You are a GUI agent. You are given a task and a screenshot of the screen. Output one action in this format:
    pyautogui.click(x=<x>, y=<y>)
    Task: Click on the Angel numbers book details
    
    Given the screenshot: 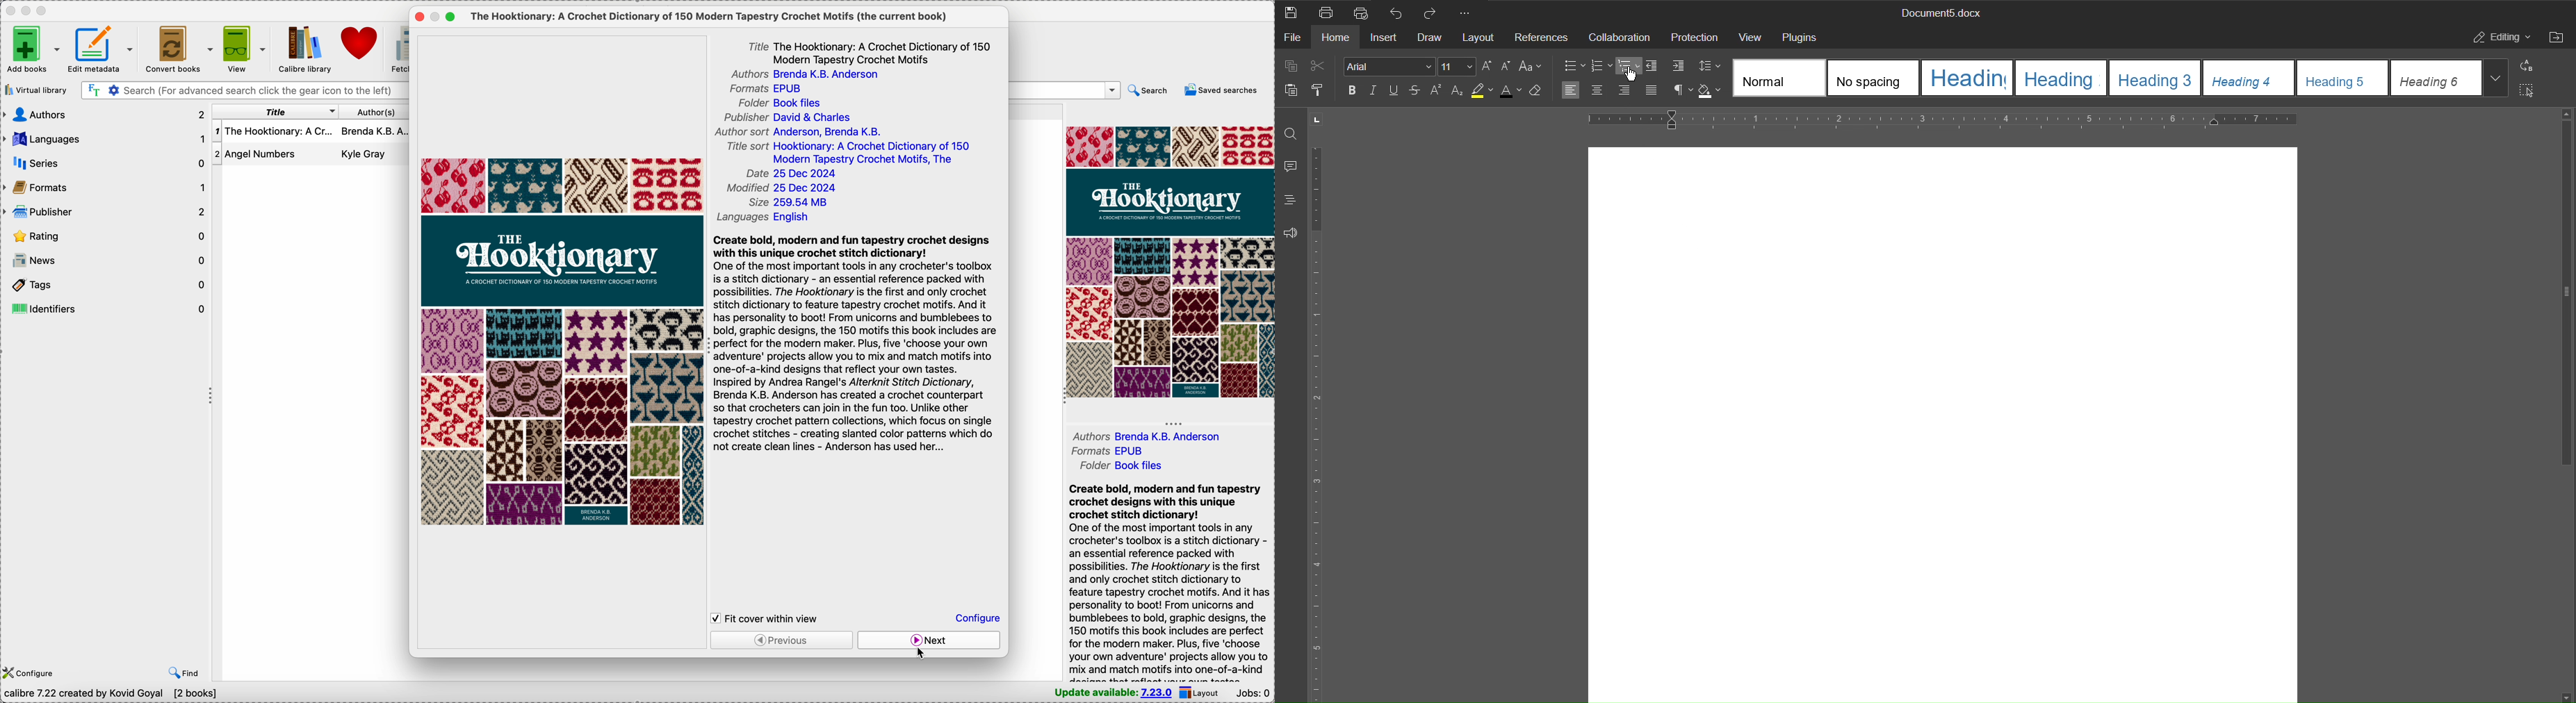 What is the action you would take?
    pyautogui.click(x=311, y=154)
    